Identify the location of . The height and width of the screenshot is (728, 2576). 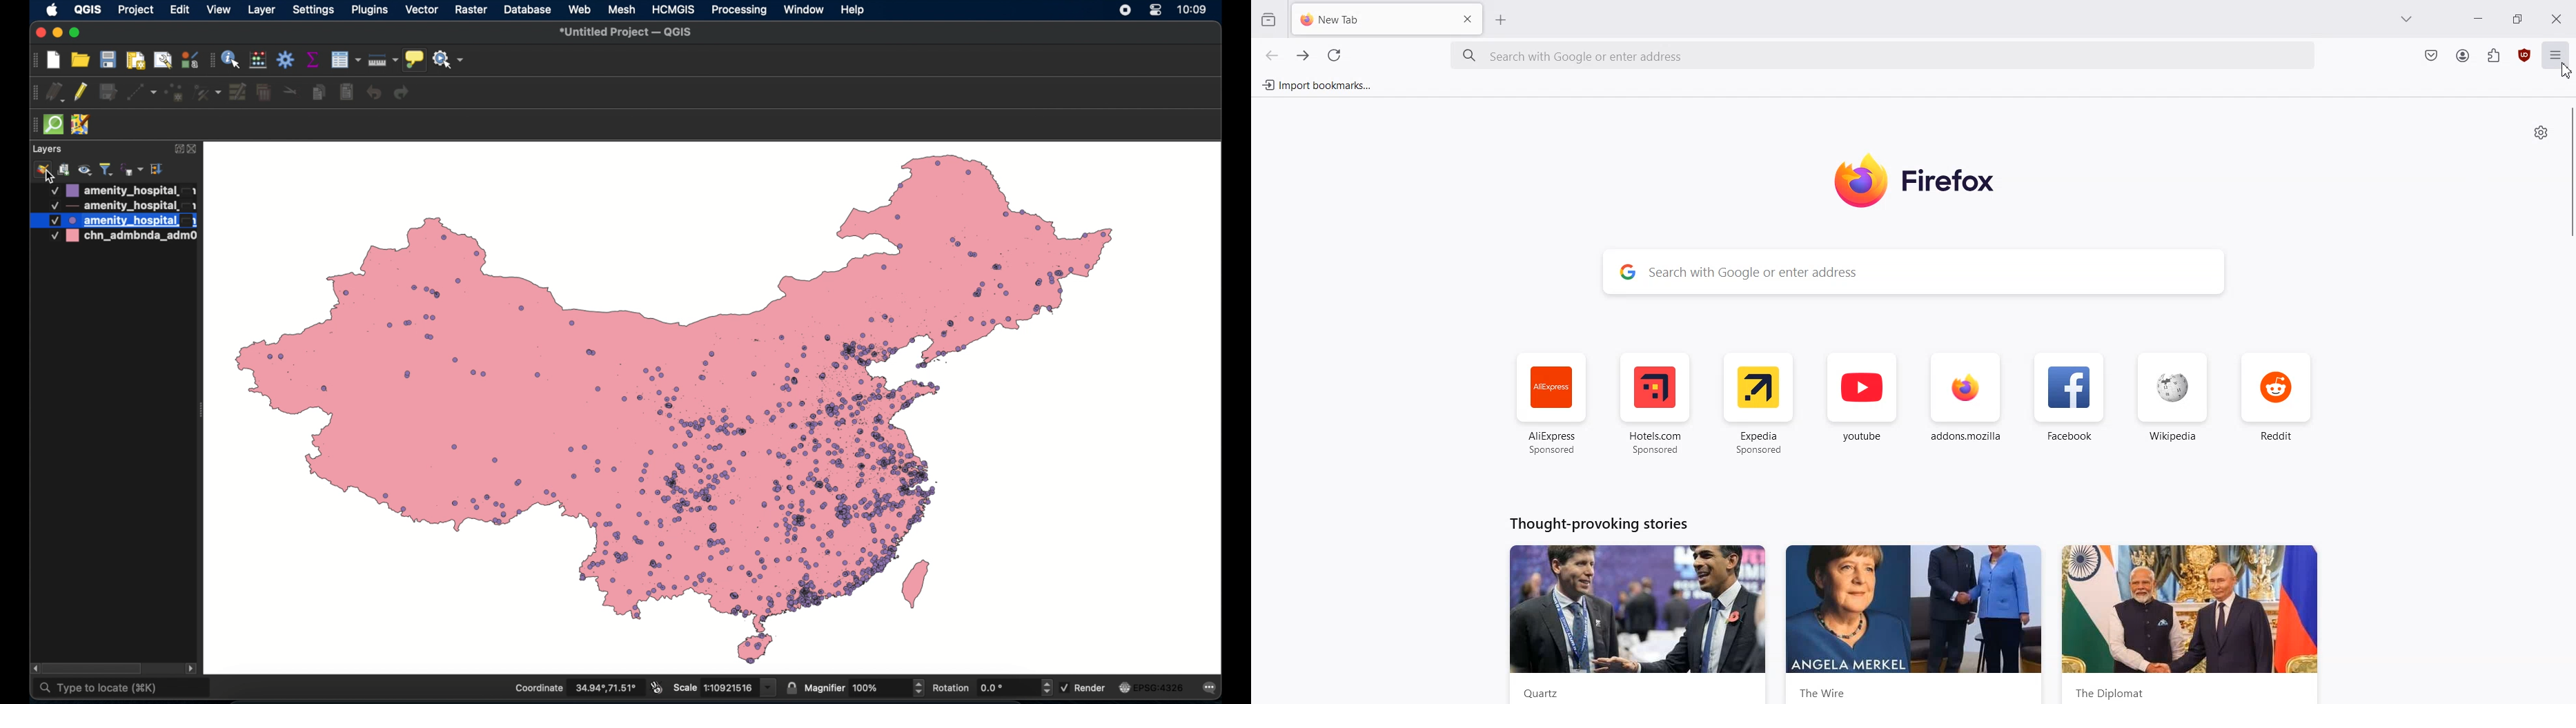
(93, 667).